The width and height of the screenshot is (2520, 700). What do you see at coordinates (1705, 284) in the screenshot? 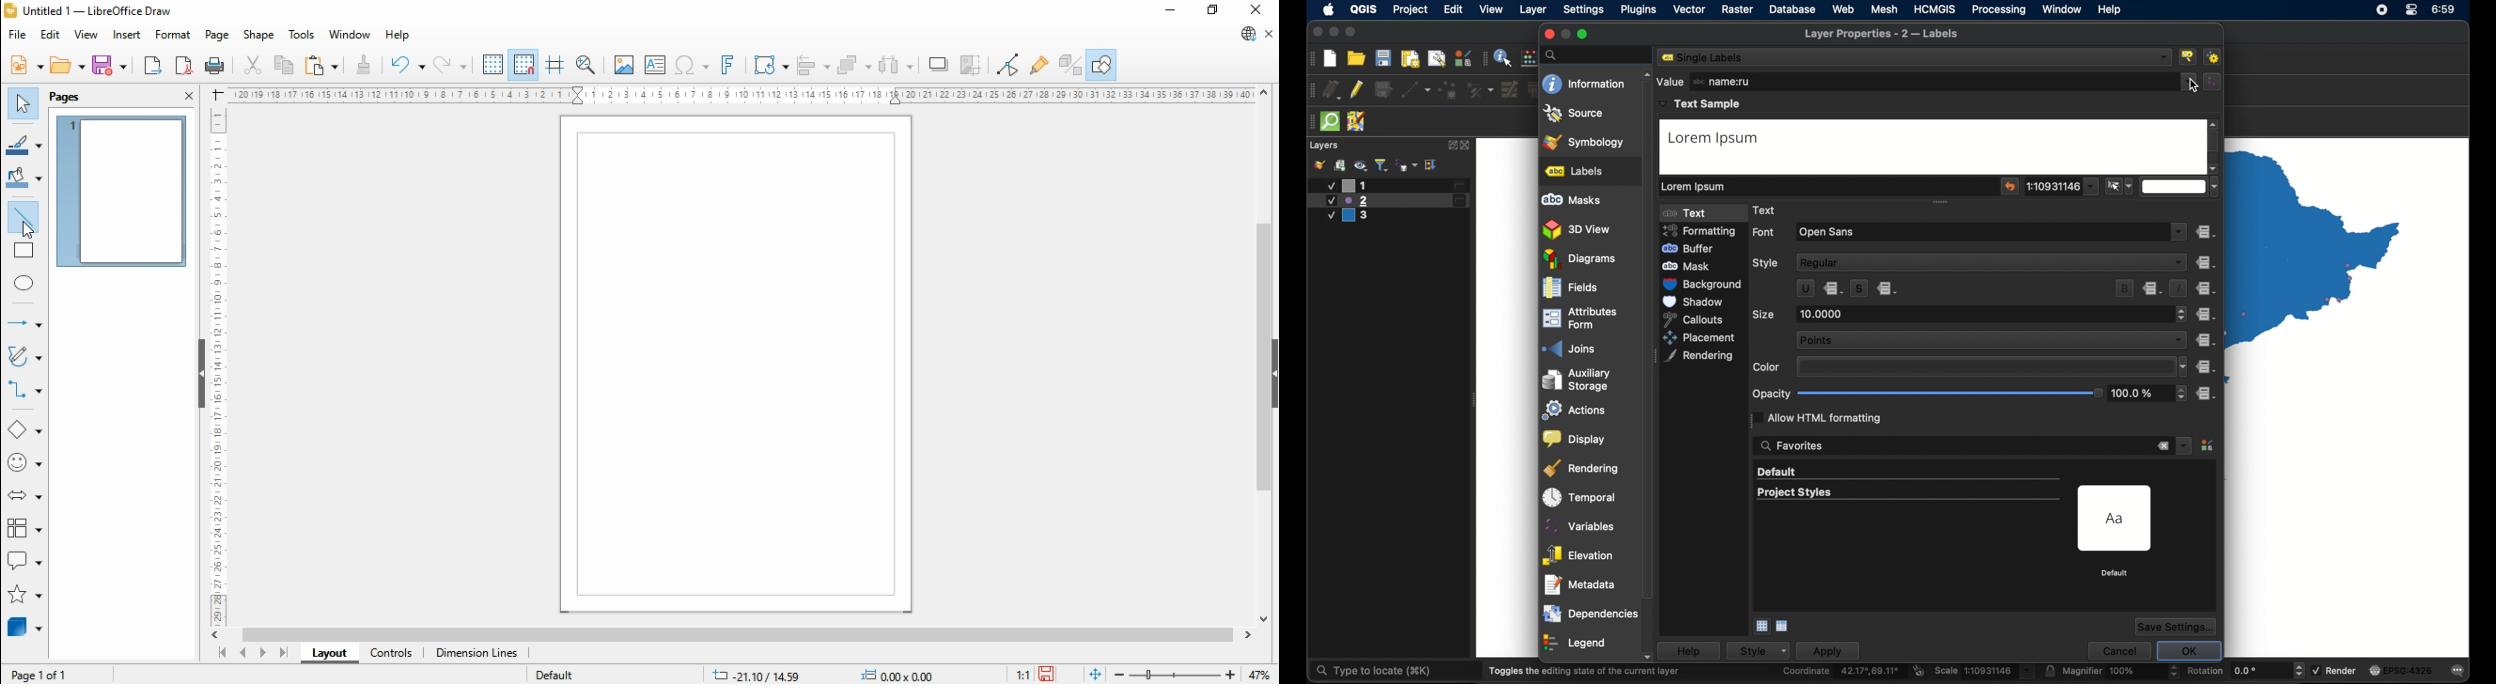
I see `background` at bounding box center [1705, 284].